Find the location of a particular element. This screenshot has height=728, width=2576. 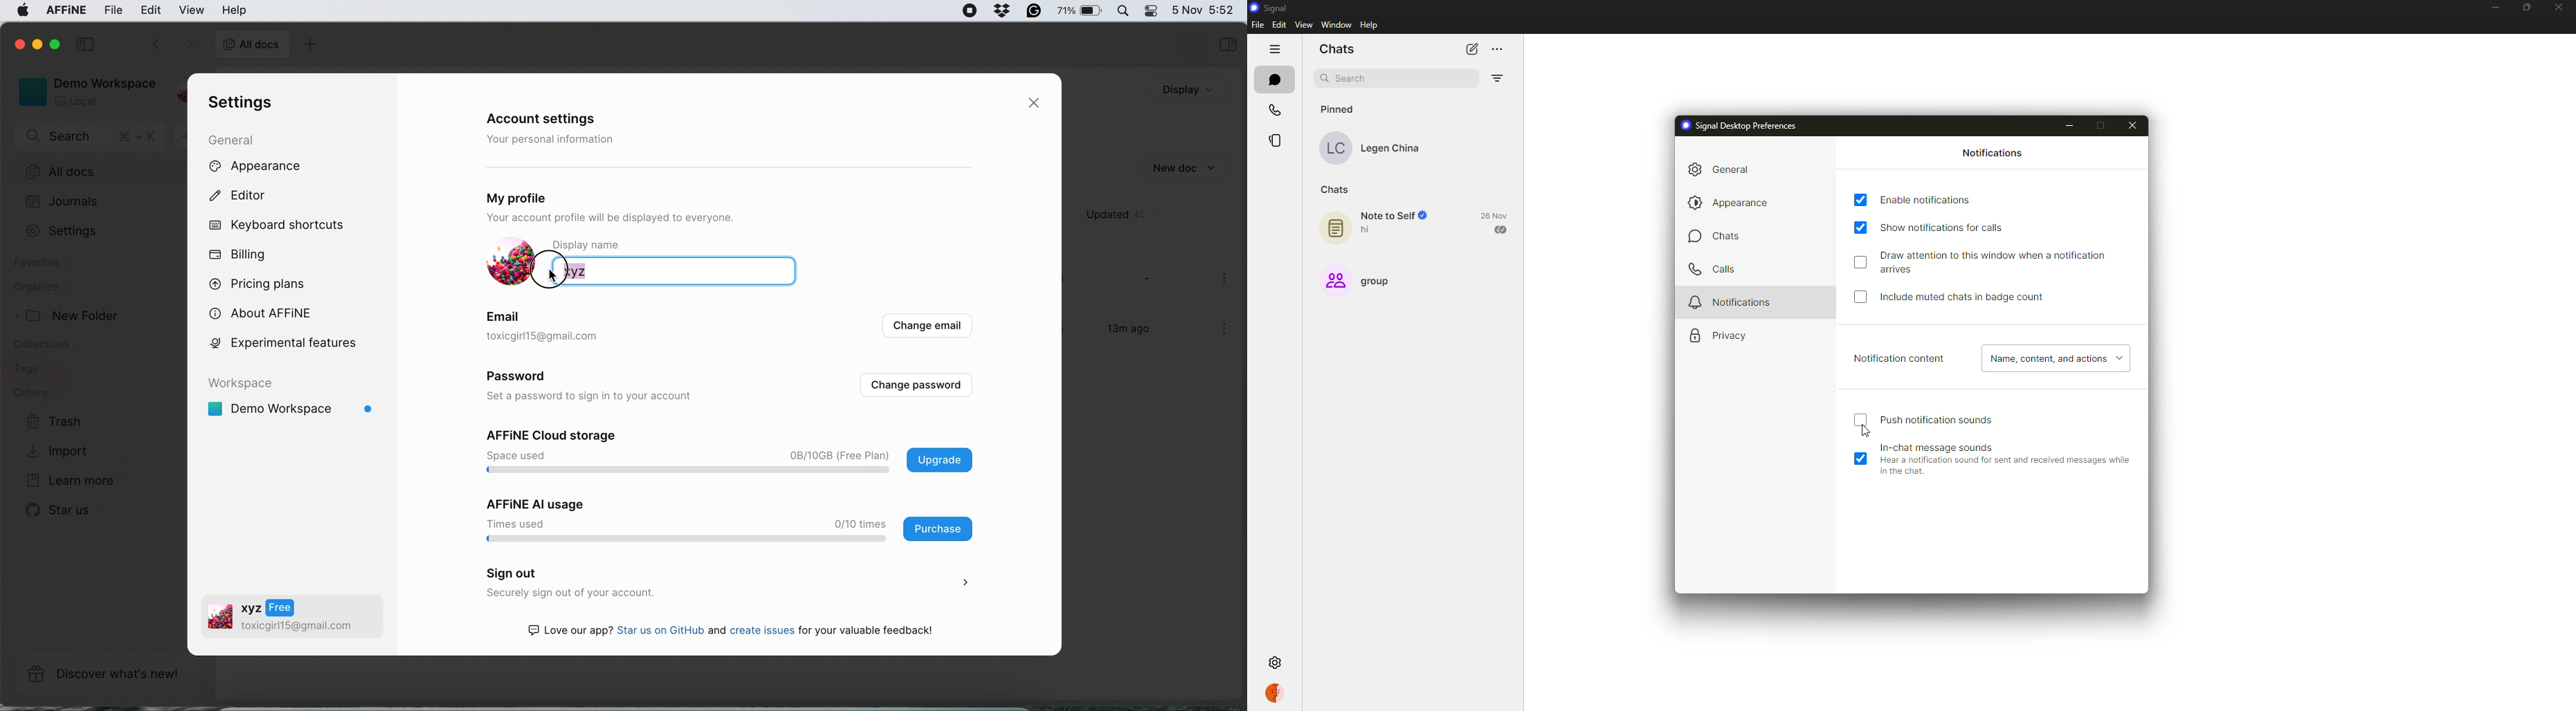

new folder is located at coordinates (71, 316).